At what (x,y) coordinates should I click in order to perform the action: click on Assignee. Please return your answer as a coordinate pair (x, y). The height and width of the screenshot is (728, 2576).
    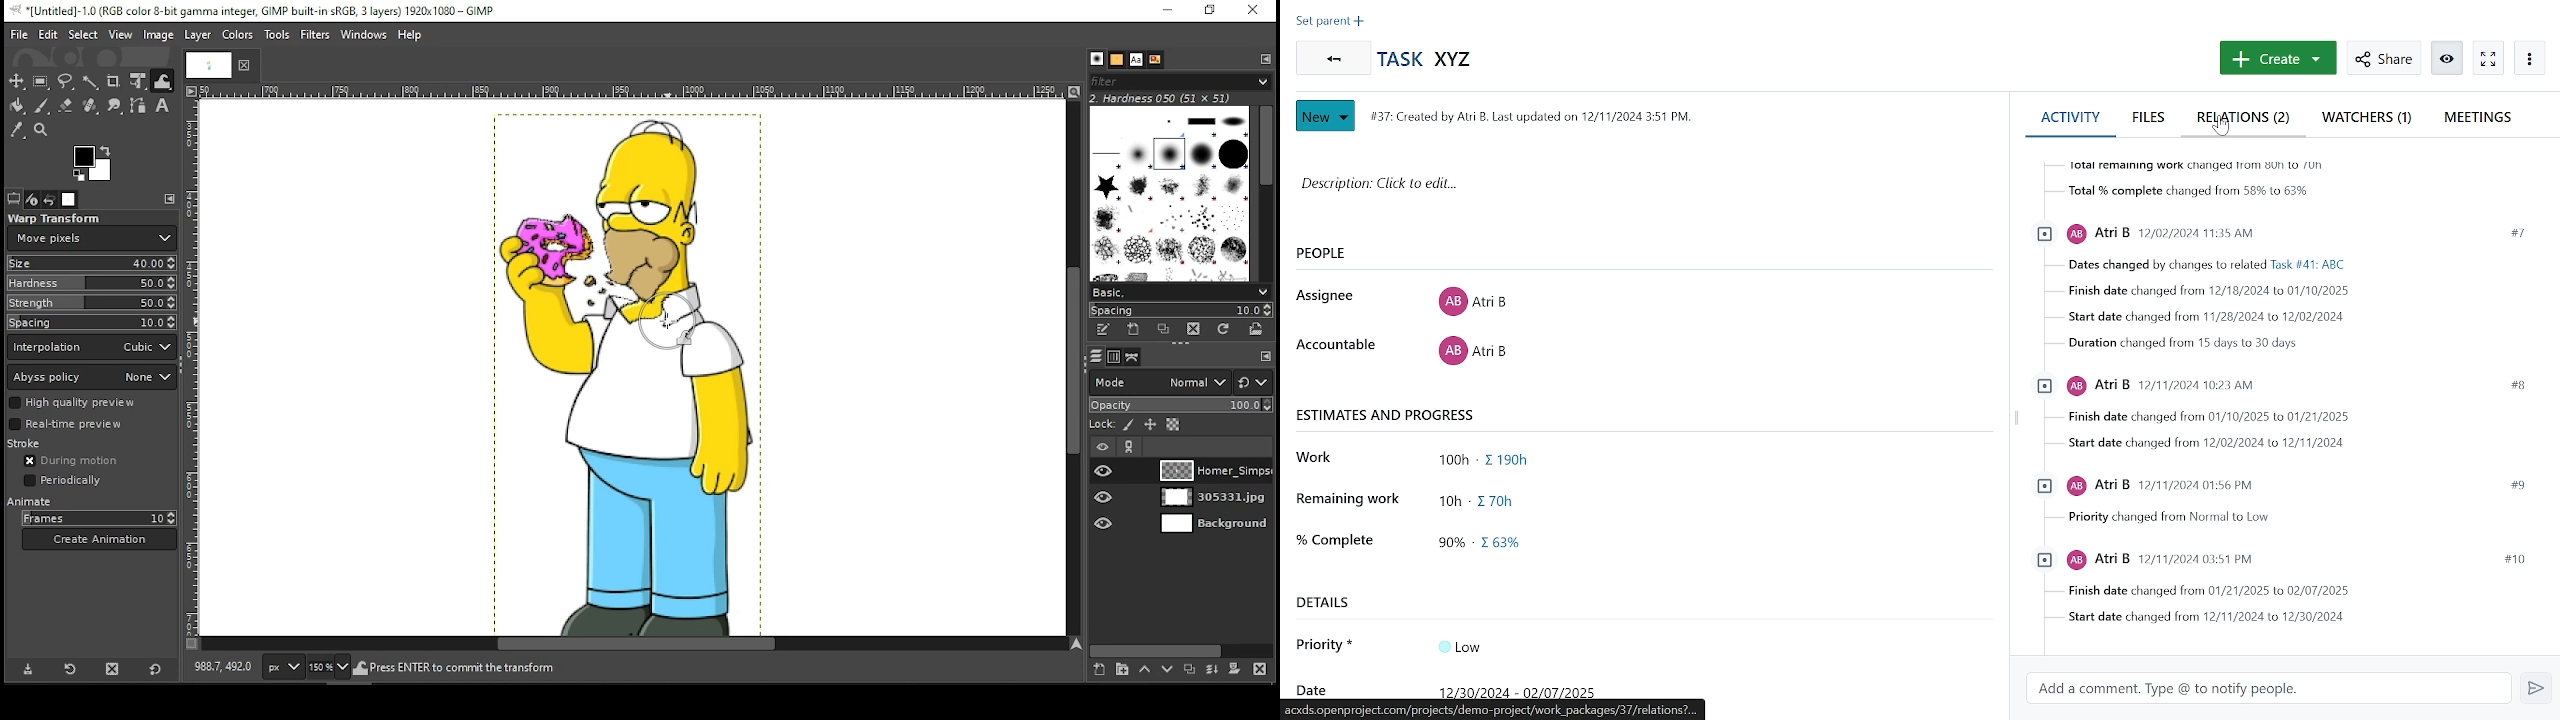
    Looking at the image, I should click on (1472, 299).